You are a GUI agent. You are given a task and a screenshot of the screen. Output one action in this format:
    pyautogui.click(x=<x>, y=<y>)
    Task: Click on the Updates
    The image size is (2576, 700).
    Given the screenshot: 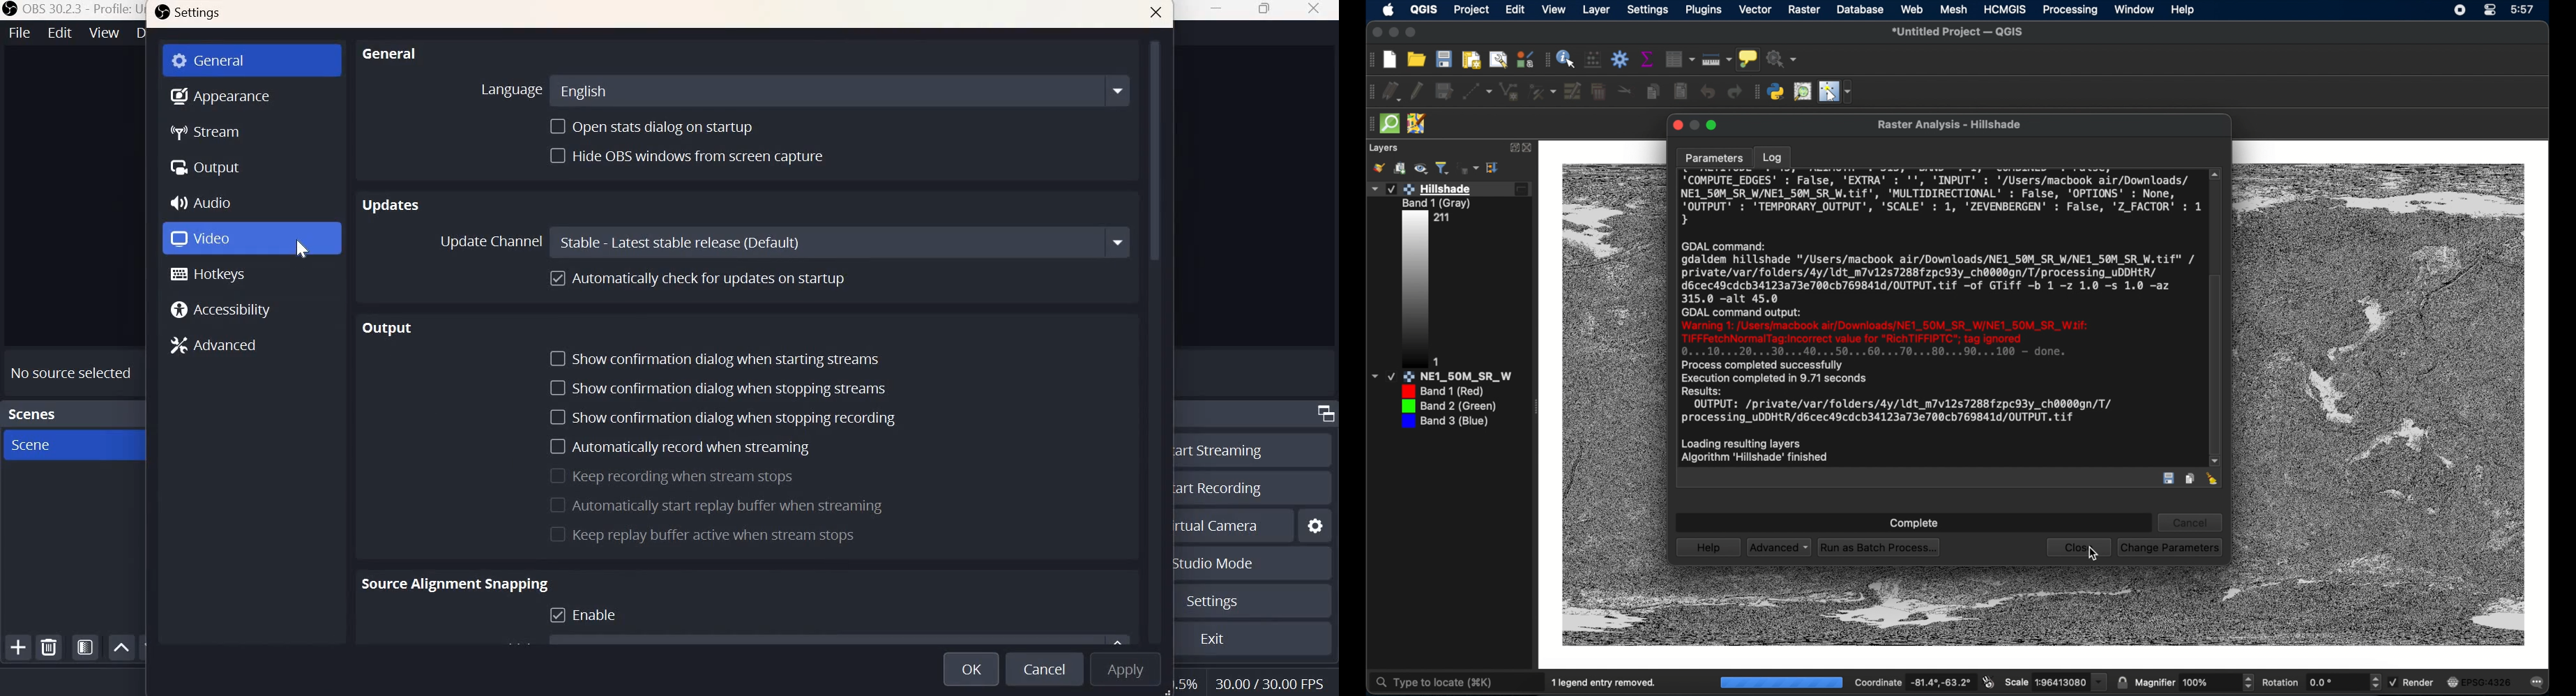 What is the action you would take?
    pyautogui.click(x=391, y=206)
    